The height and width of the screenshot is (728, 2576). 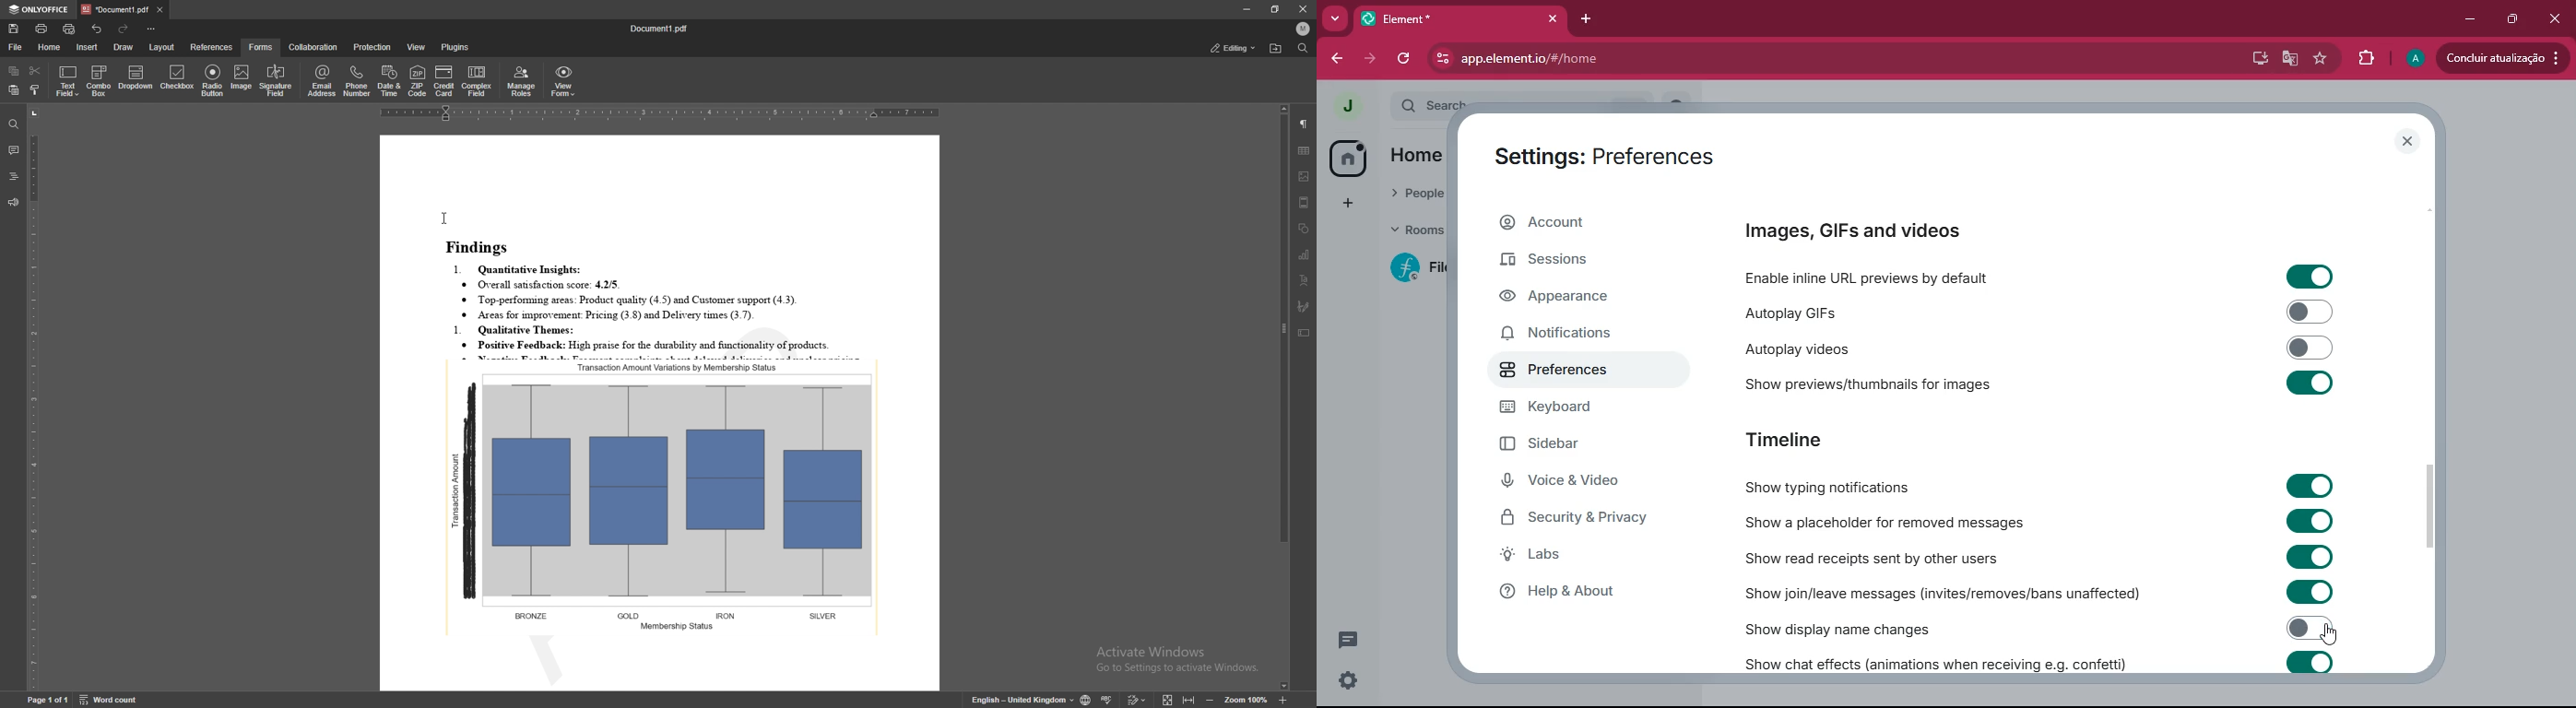 I want to click on insert, so click(x=86, y=47).